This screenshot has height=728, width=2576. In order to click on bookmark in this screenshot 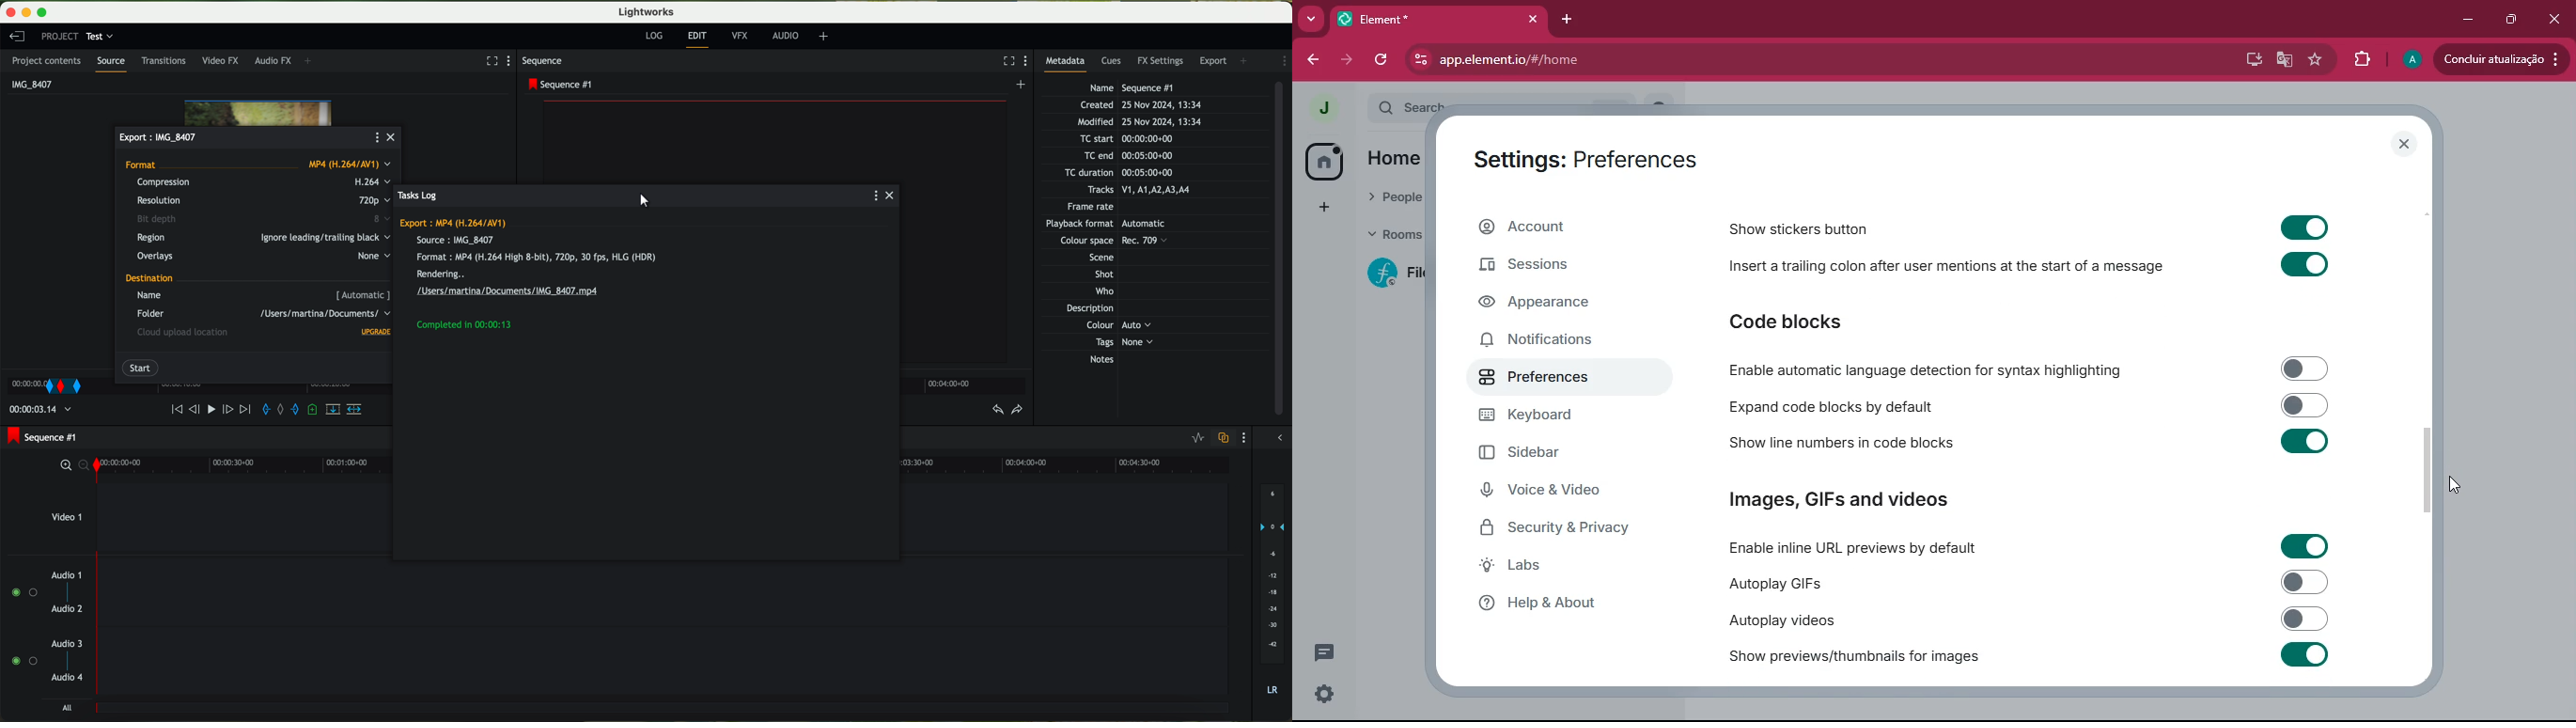, I will do `click(2316, 61)`.